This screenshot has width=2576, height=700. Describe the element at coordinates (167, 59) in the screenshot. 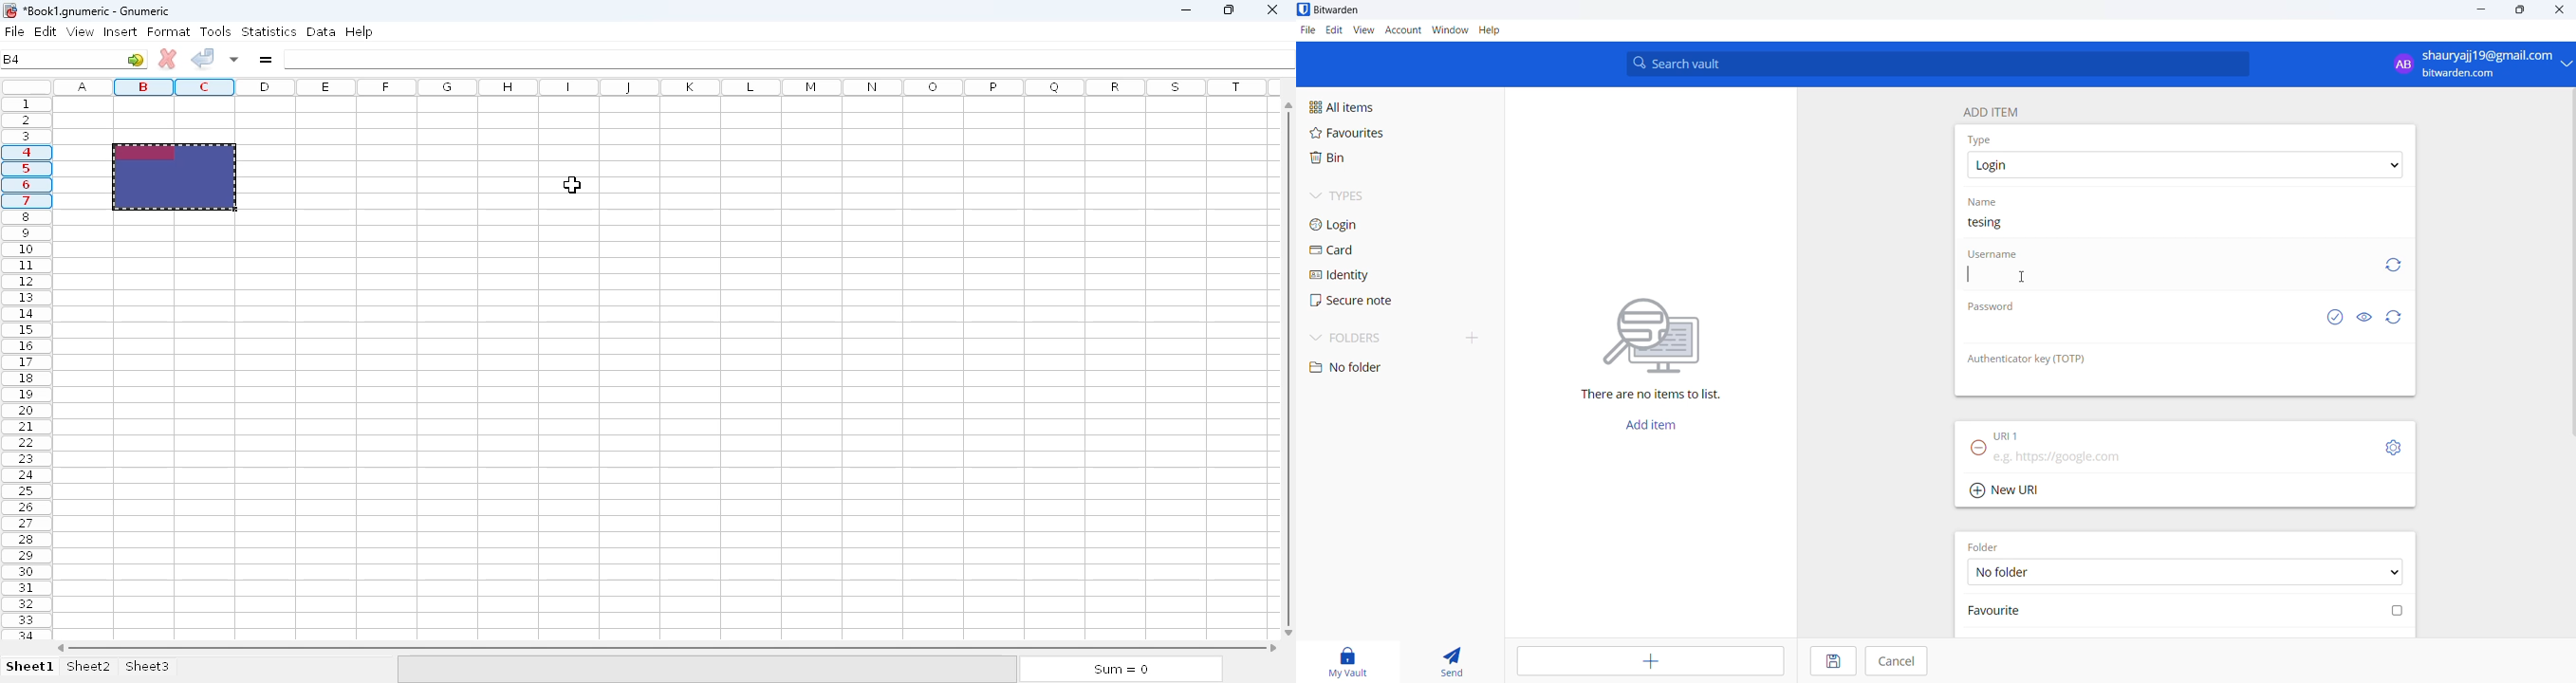

I see `cancel change` at that location.